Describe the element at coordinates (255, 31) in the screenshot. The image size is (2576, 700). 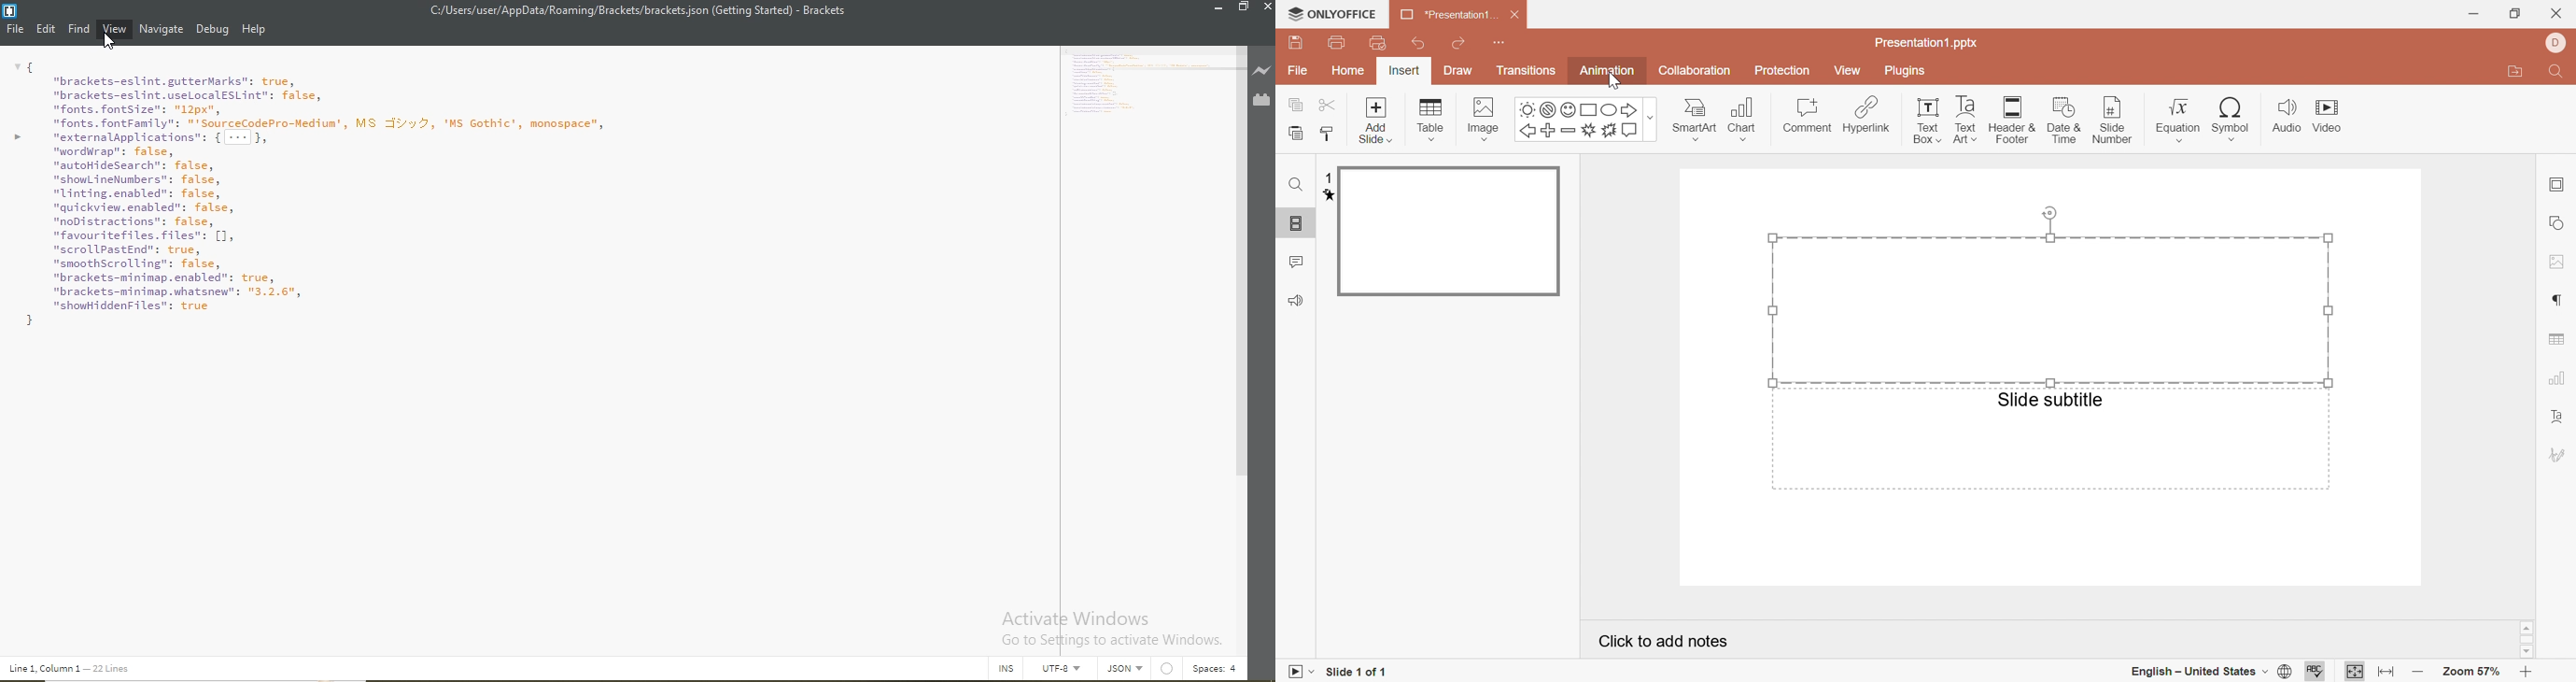
I see `Help` at that location.